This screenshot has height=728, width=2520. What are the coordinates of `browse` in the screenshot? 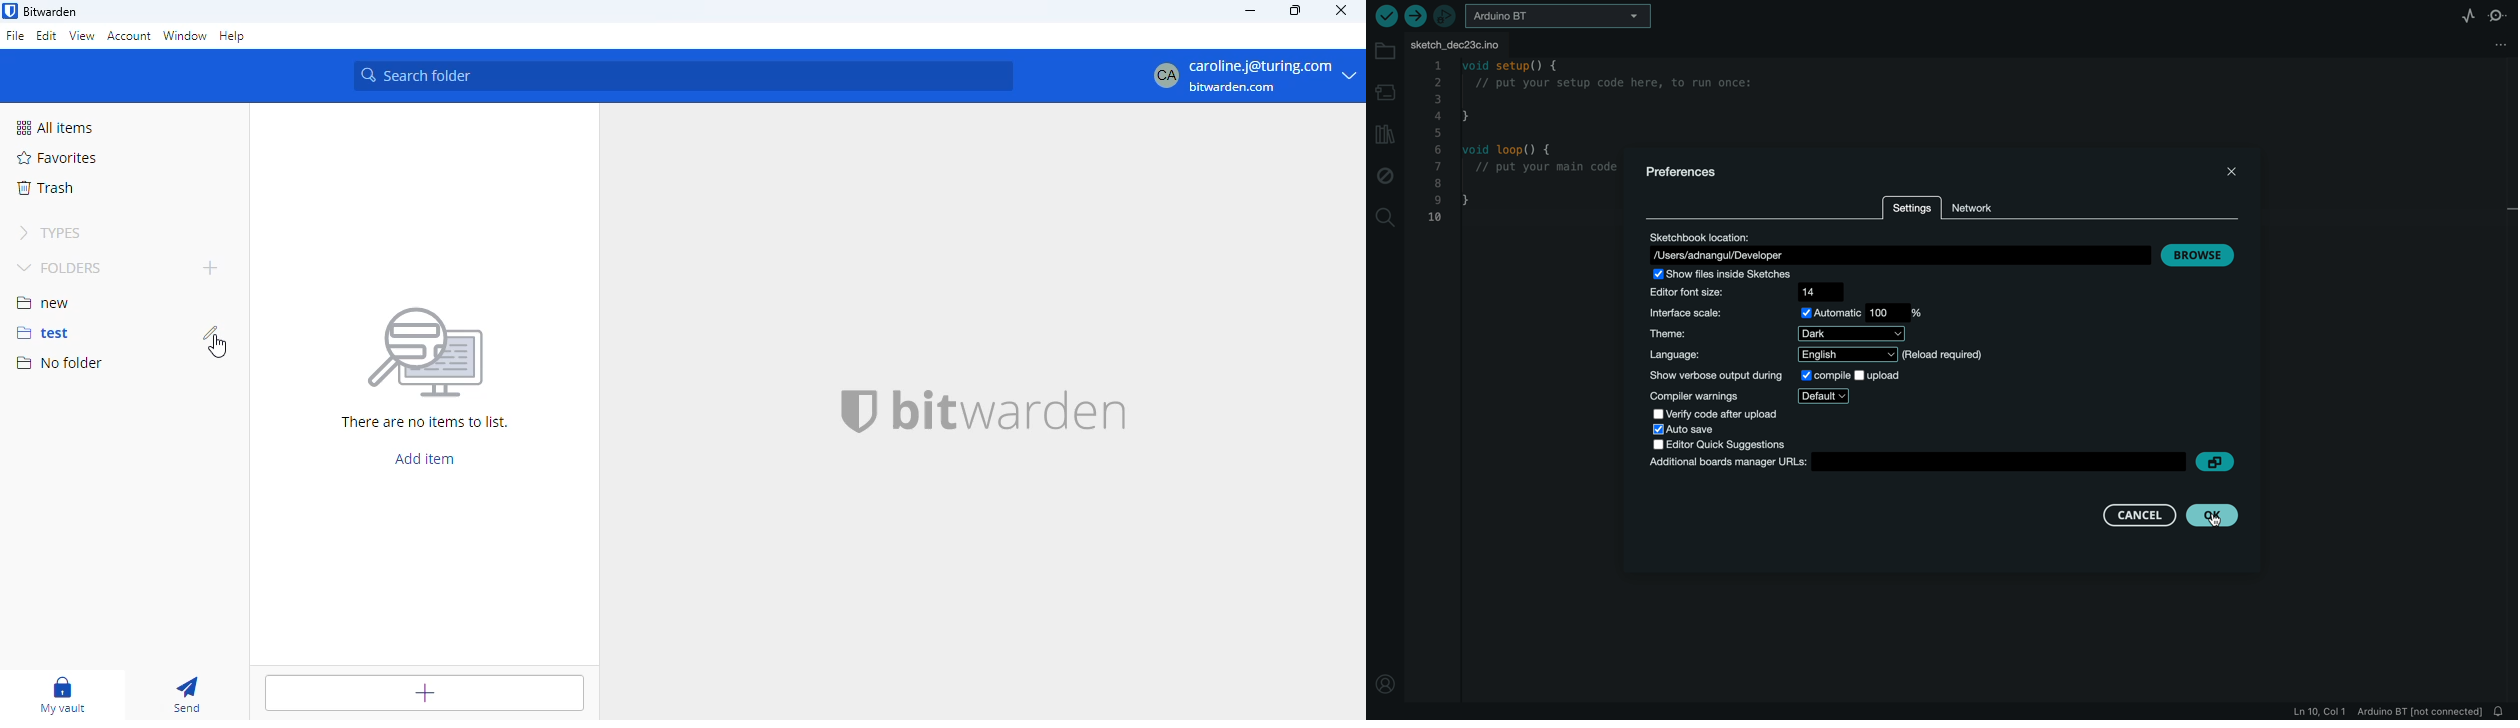 It's located at (2198, 256).